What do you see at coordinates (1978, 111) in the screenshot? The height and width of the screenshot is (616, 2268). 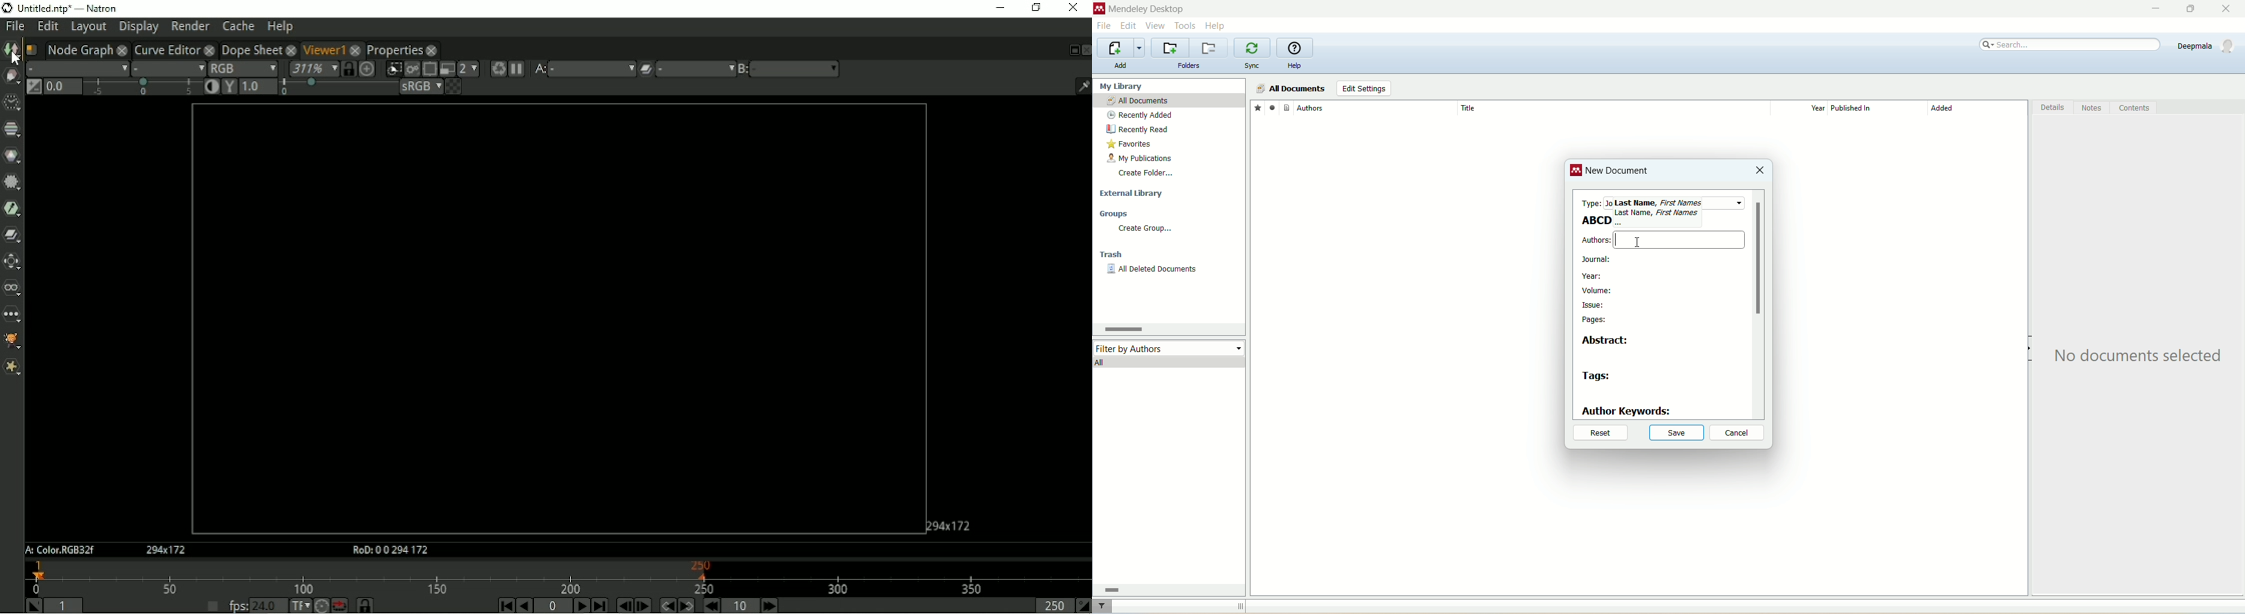 I see `added` at bounding box center [1978, 111].